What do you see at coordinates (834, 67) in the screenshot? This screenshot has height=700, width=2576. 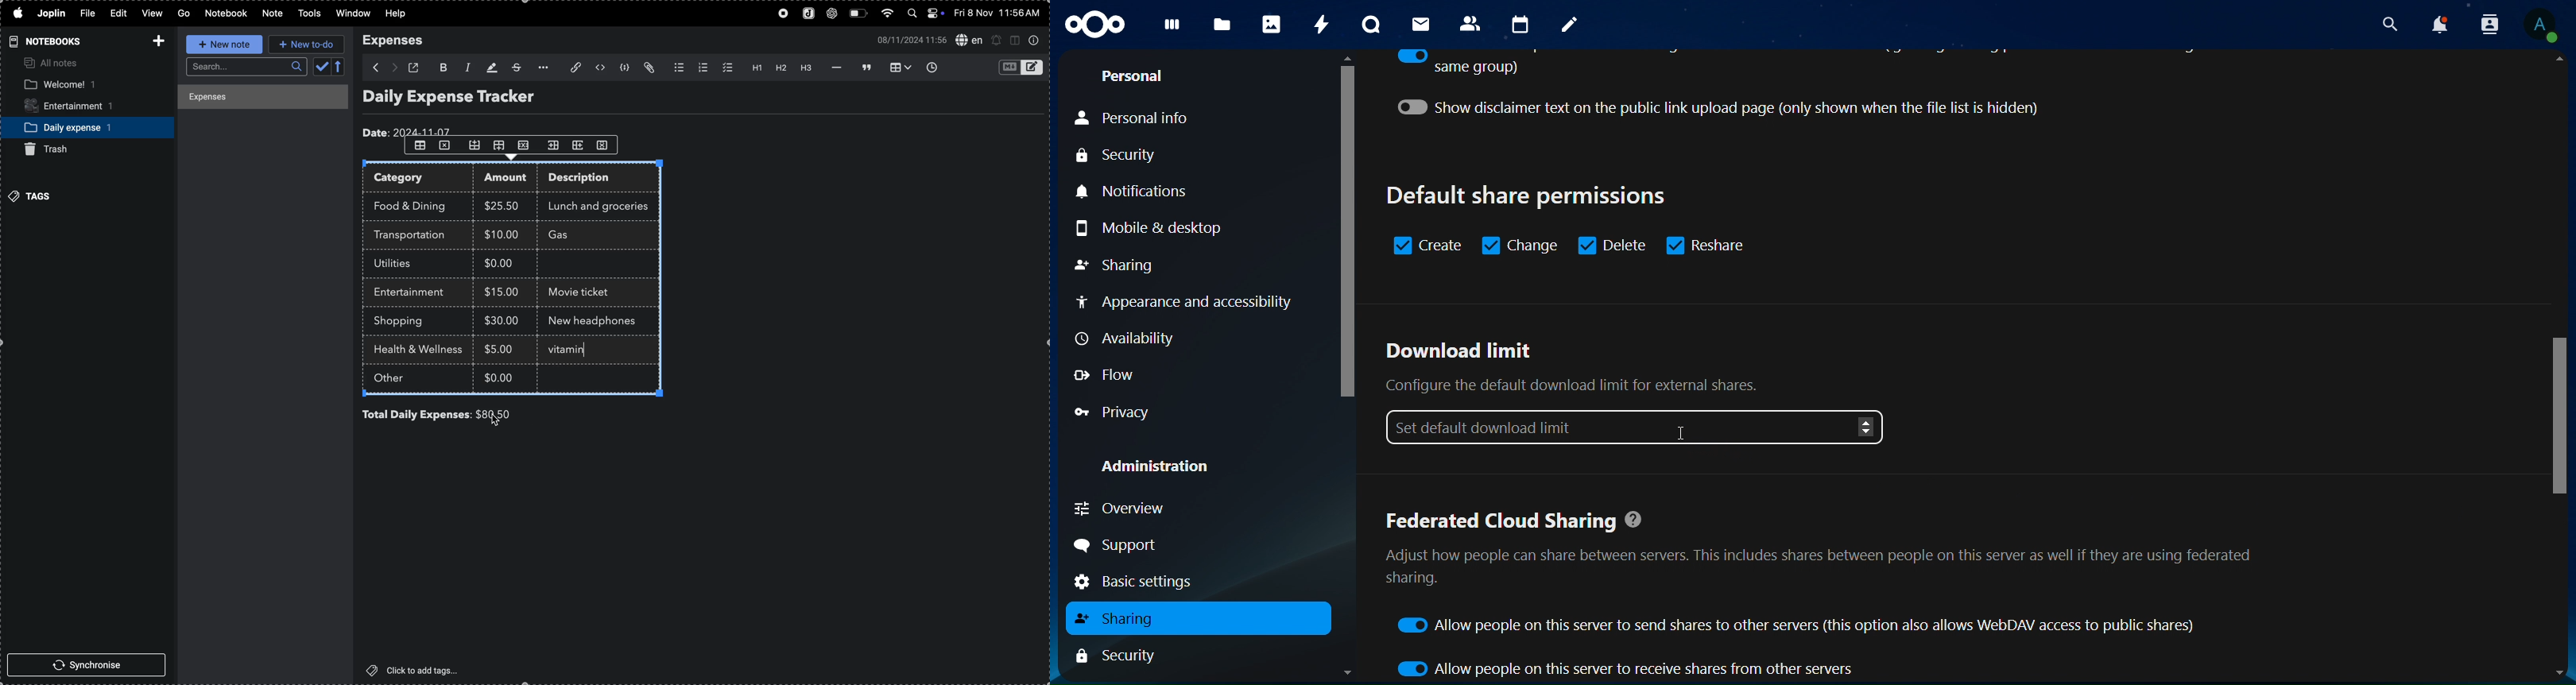 I see `horrizontal line` at bounding box center [834, 67].